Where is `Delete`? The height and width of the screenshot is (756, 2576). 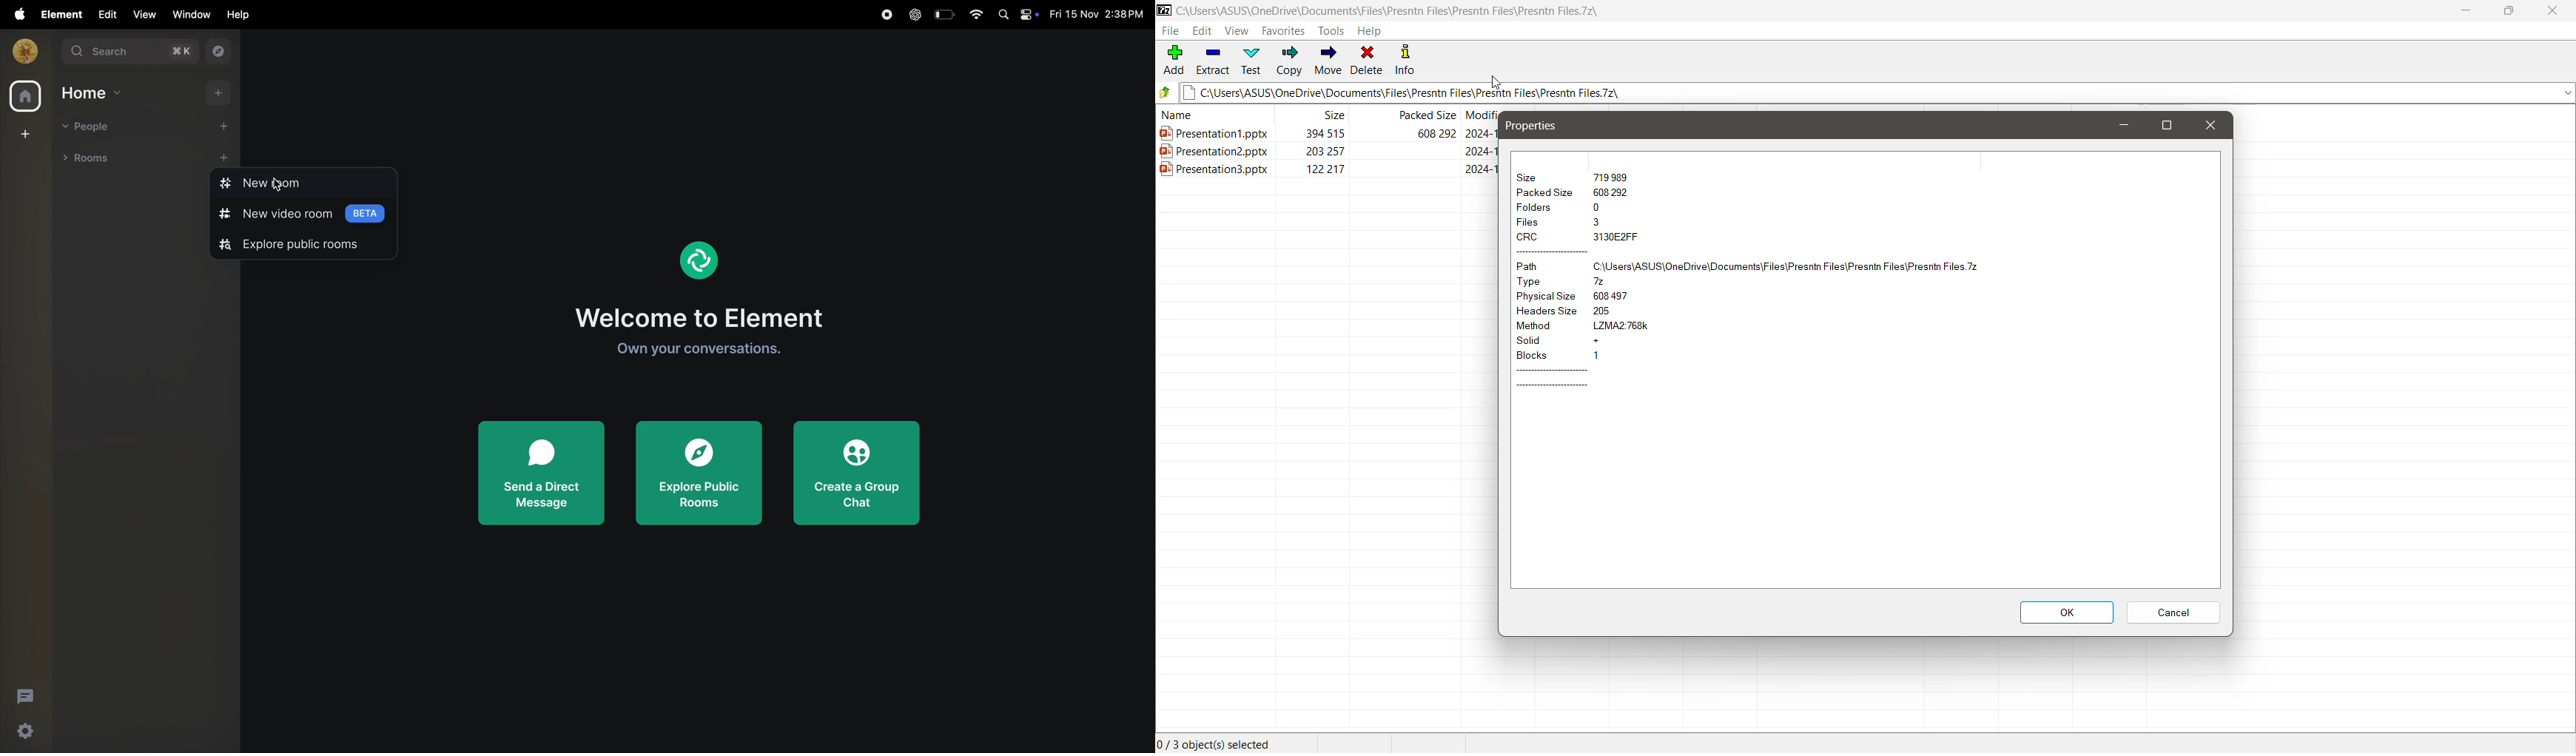 Delete is located at coordinates (1367, 61).